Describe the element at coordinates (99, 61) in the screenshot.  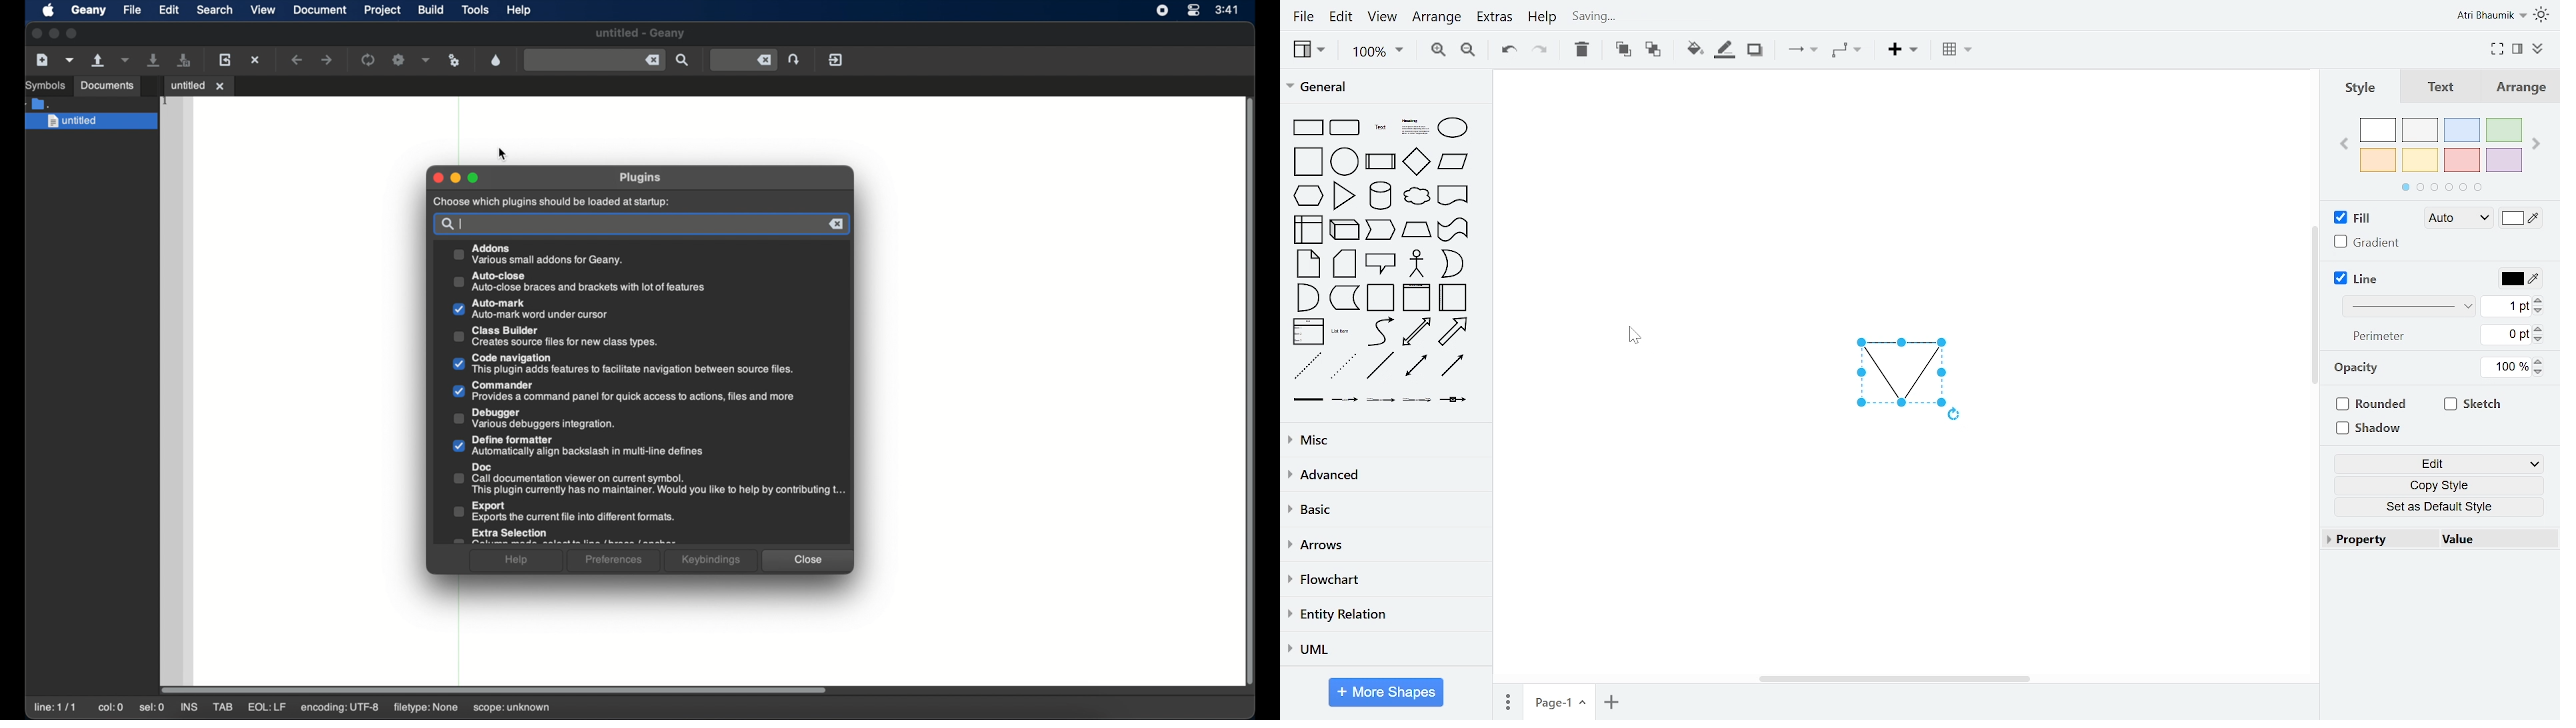
I see `open an existing file` at that location.